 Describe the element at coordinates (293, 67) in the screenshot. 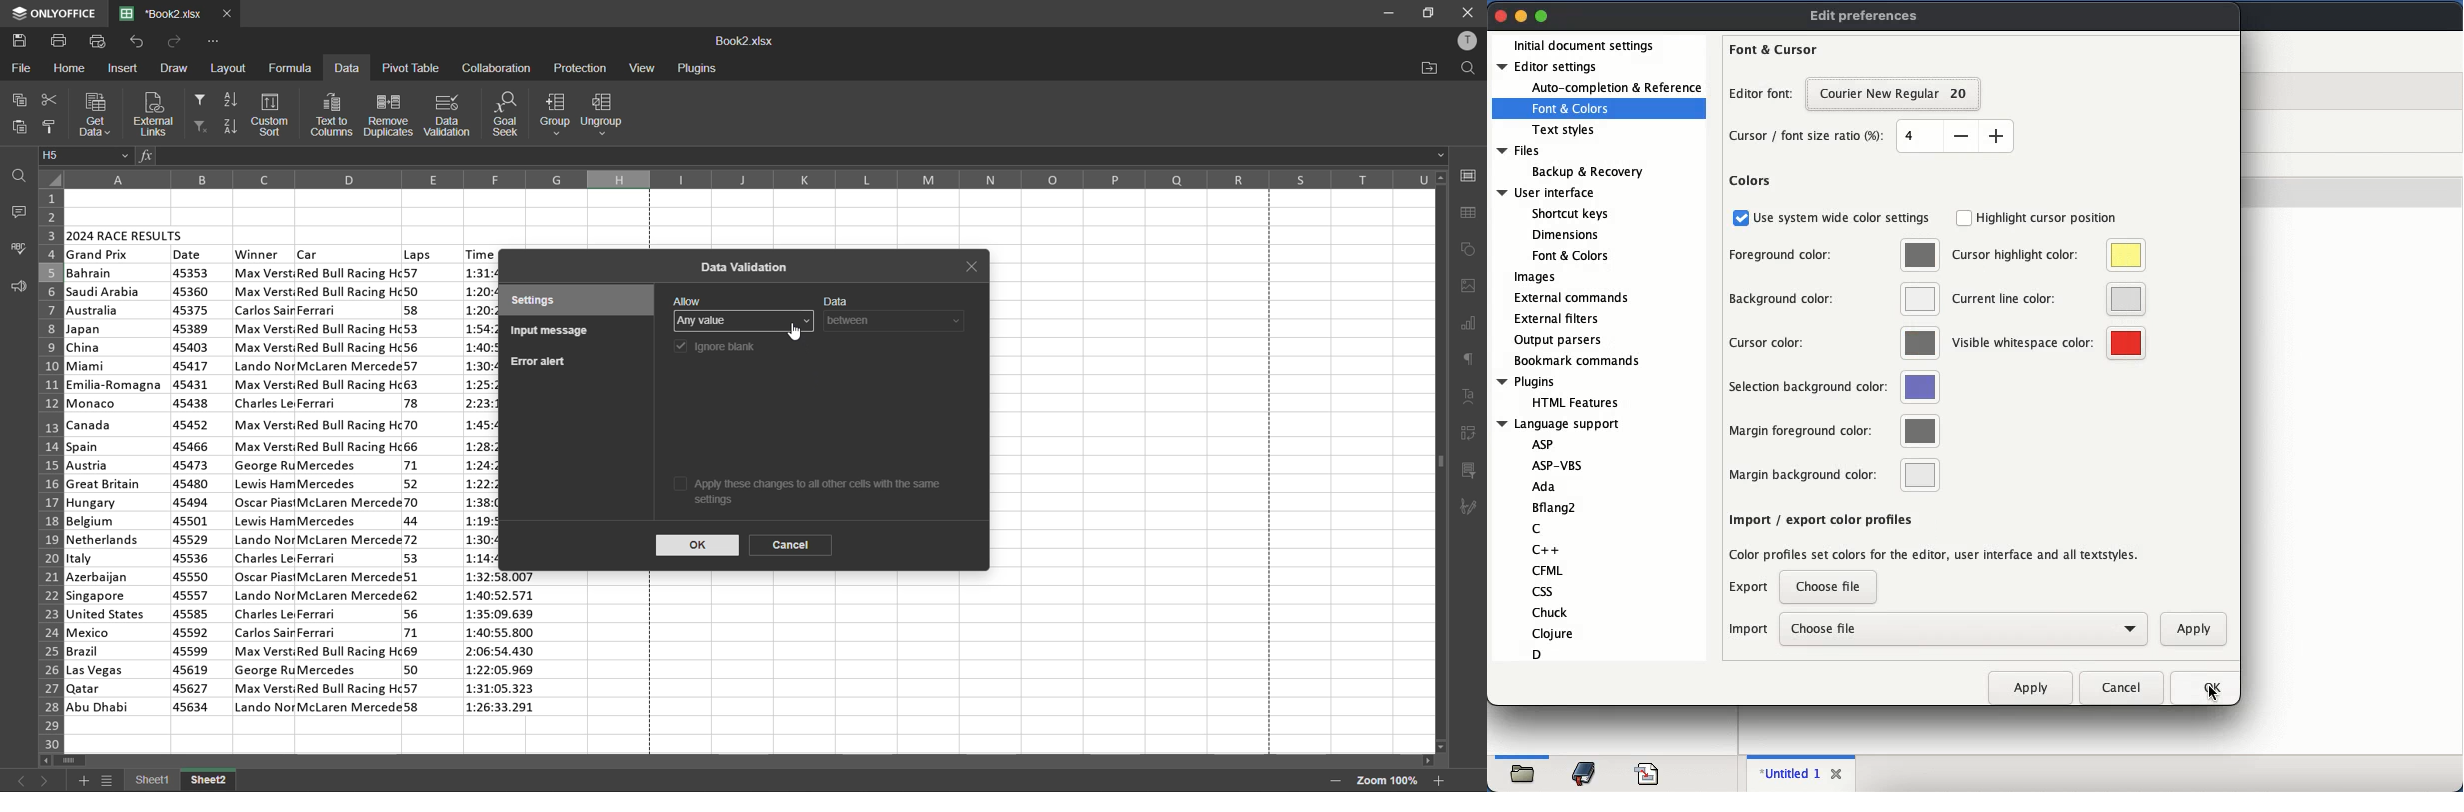

I see `formula` at that location.